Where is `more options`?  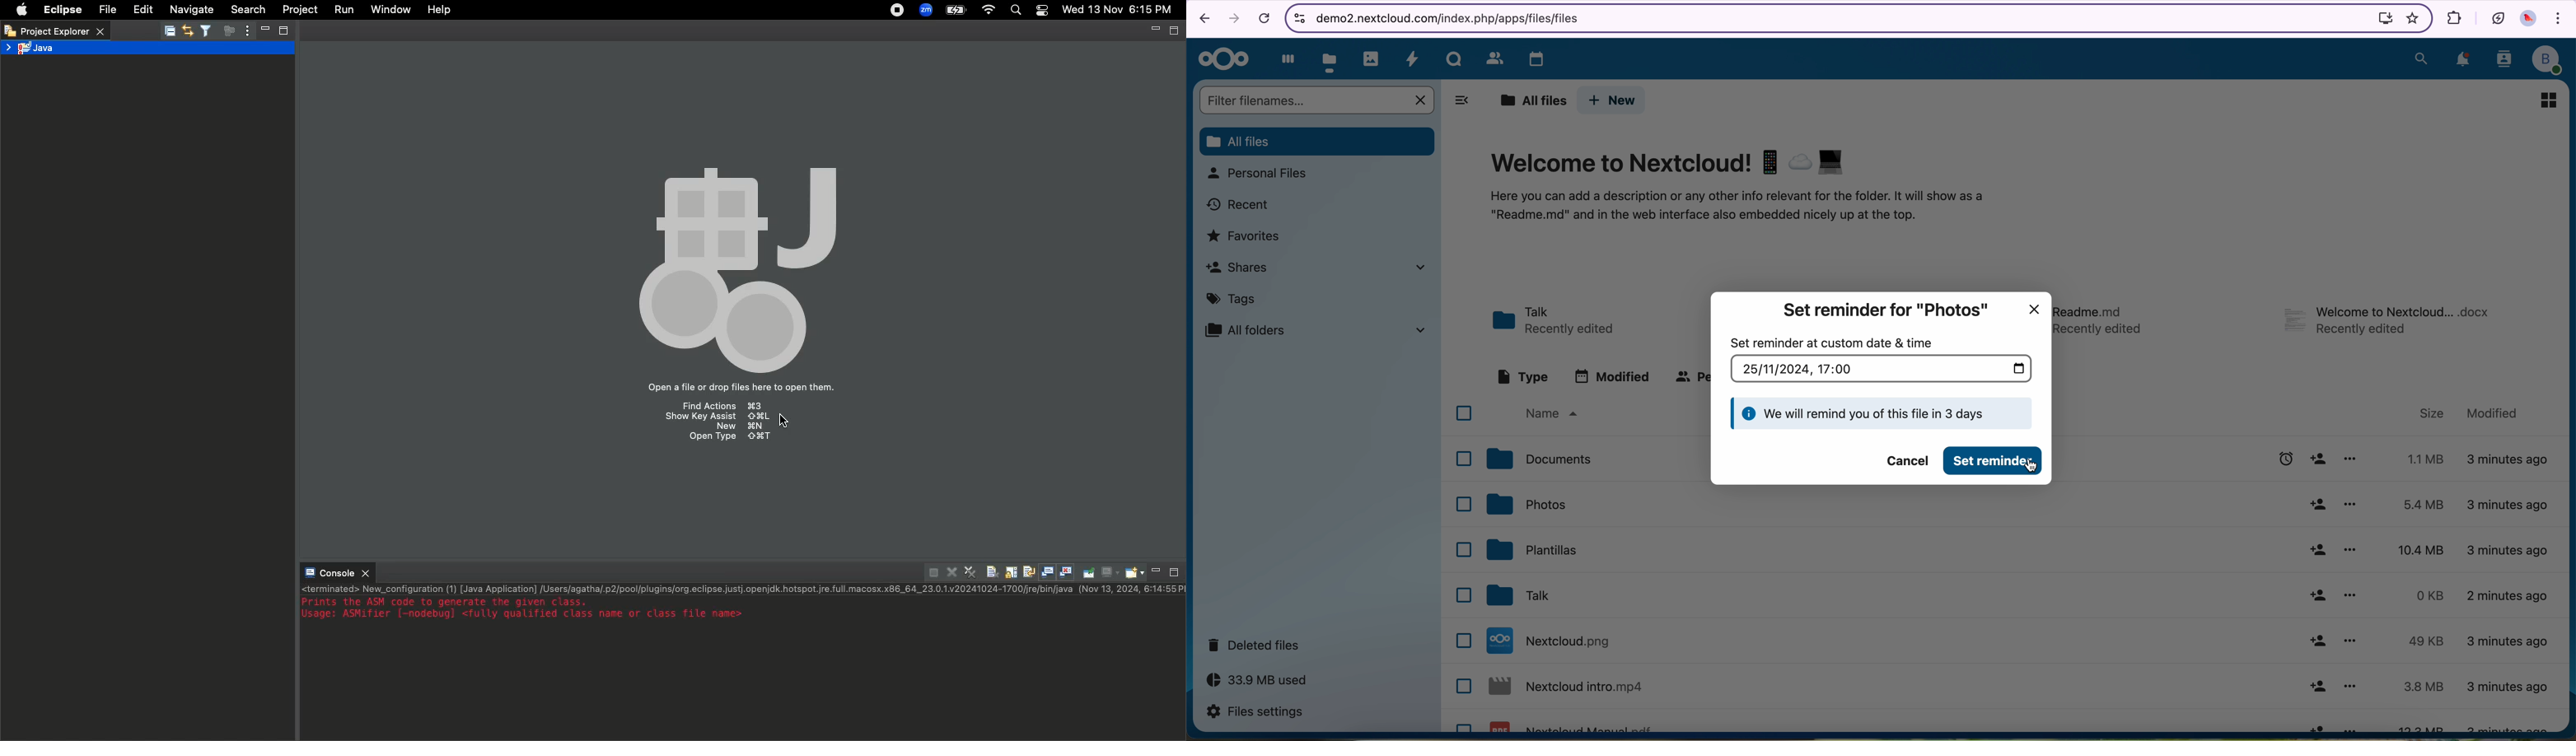 more options is located at coordinates (2351, 459).